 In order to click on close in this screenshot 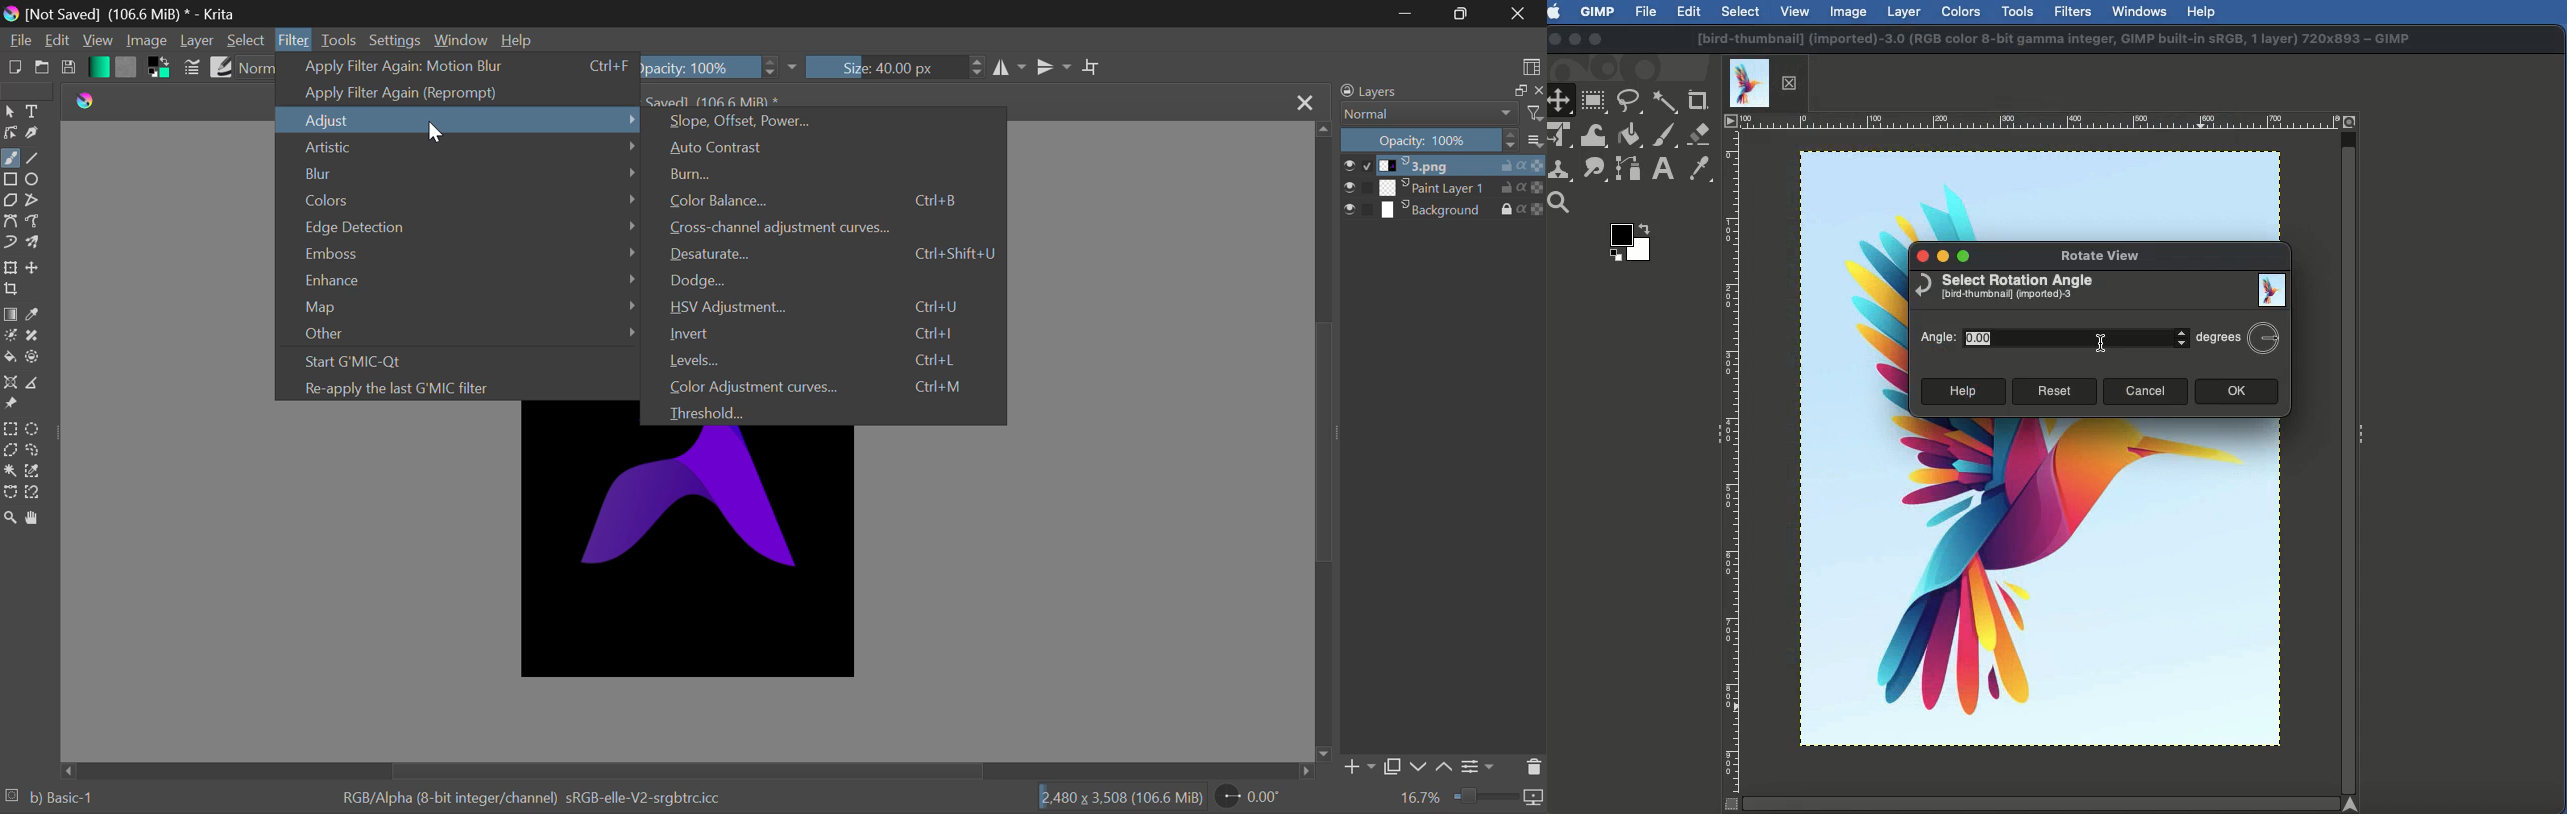, I will do `click(1538, 92)`.